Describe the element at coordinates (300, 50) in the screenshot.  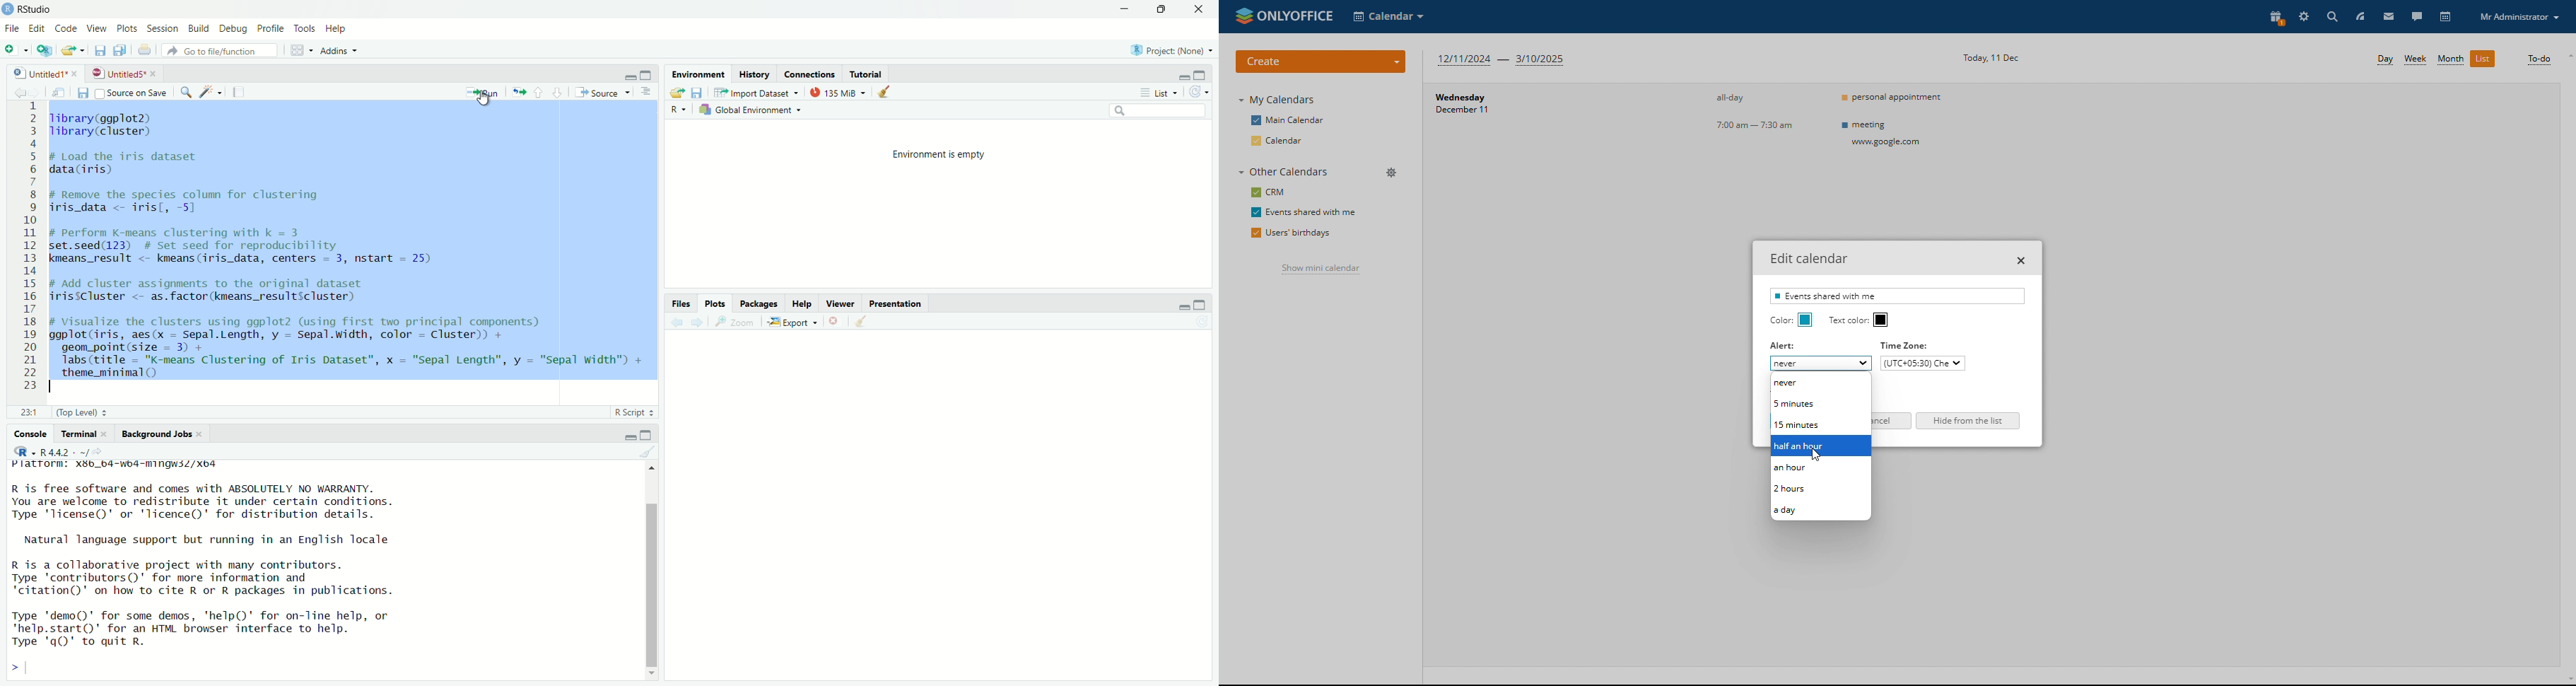
I see `workspace panes` at that location.